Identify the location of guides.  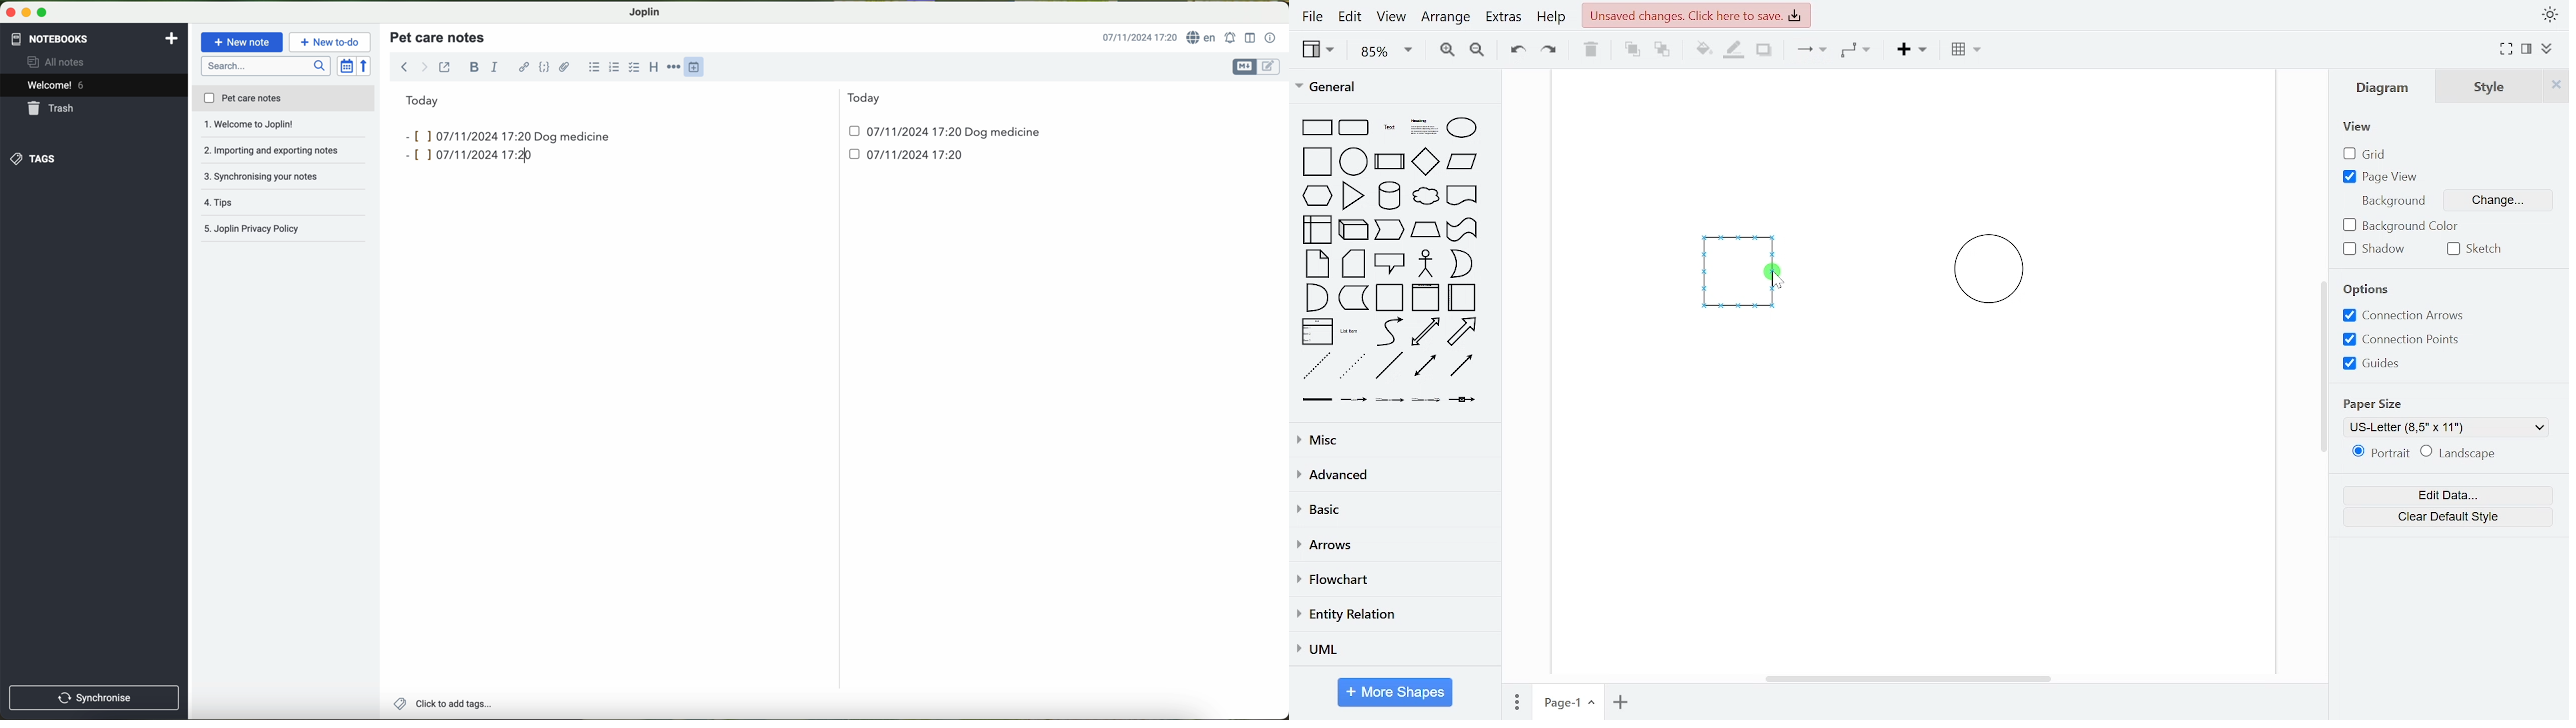
(2372, 363).